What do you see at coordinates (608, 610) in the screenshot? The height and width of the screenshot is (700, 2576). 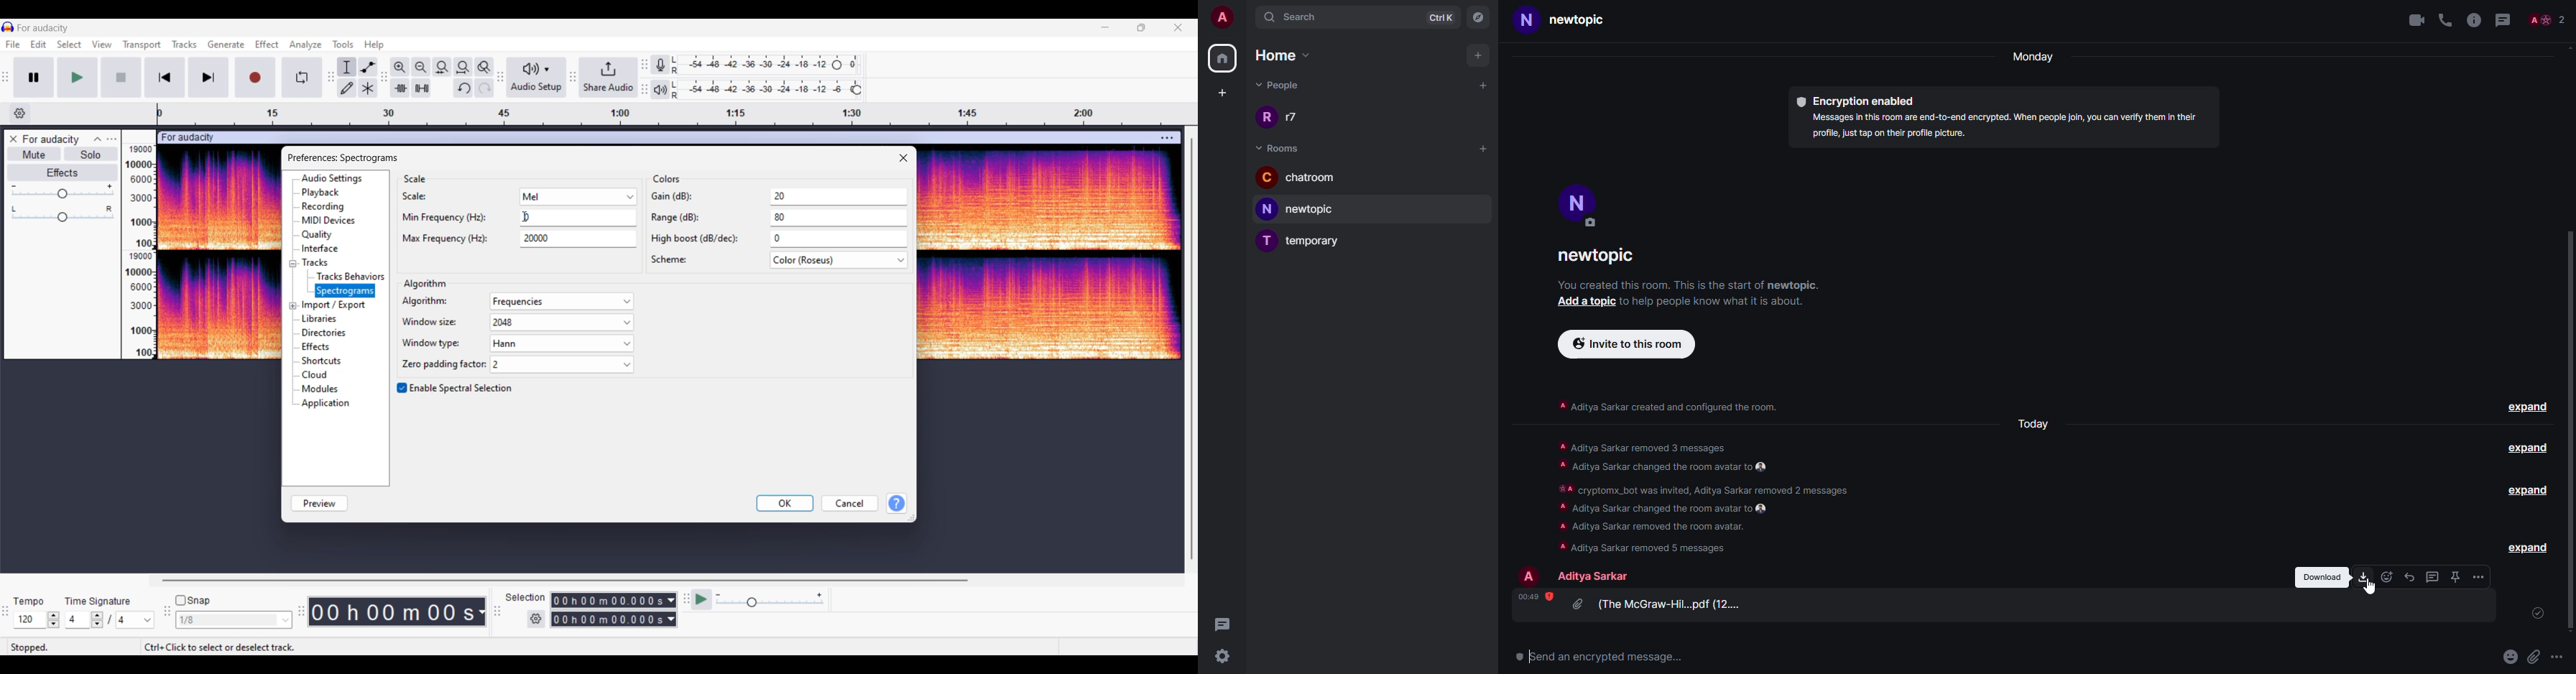 I see `Selection duration` at bounding box center [608, 610].